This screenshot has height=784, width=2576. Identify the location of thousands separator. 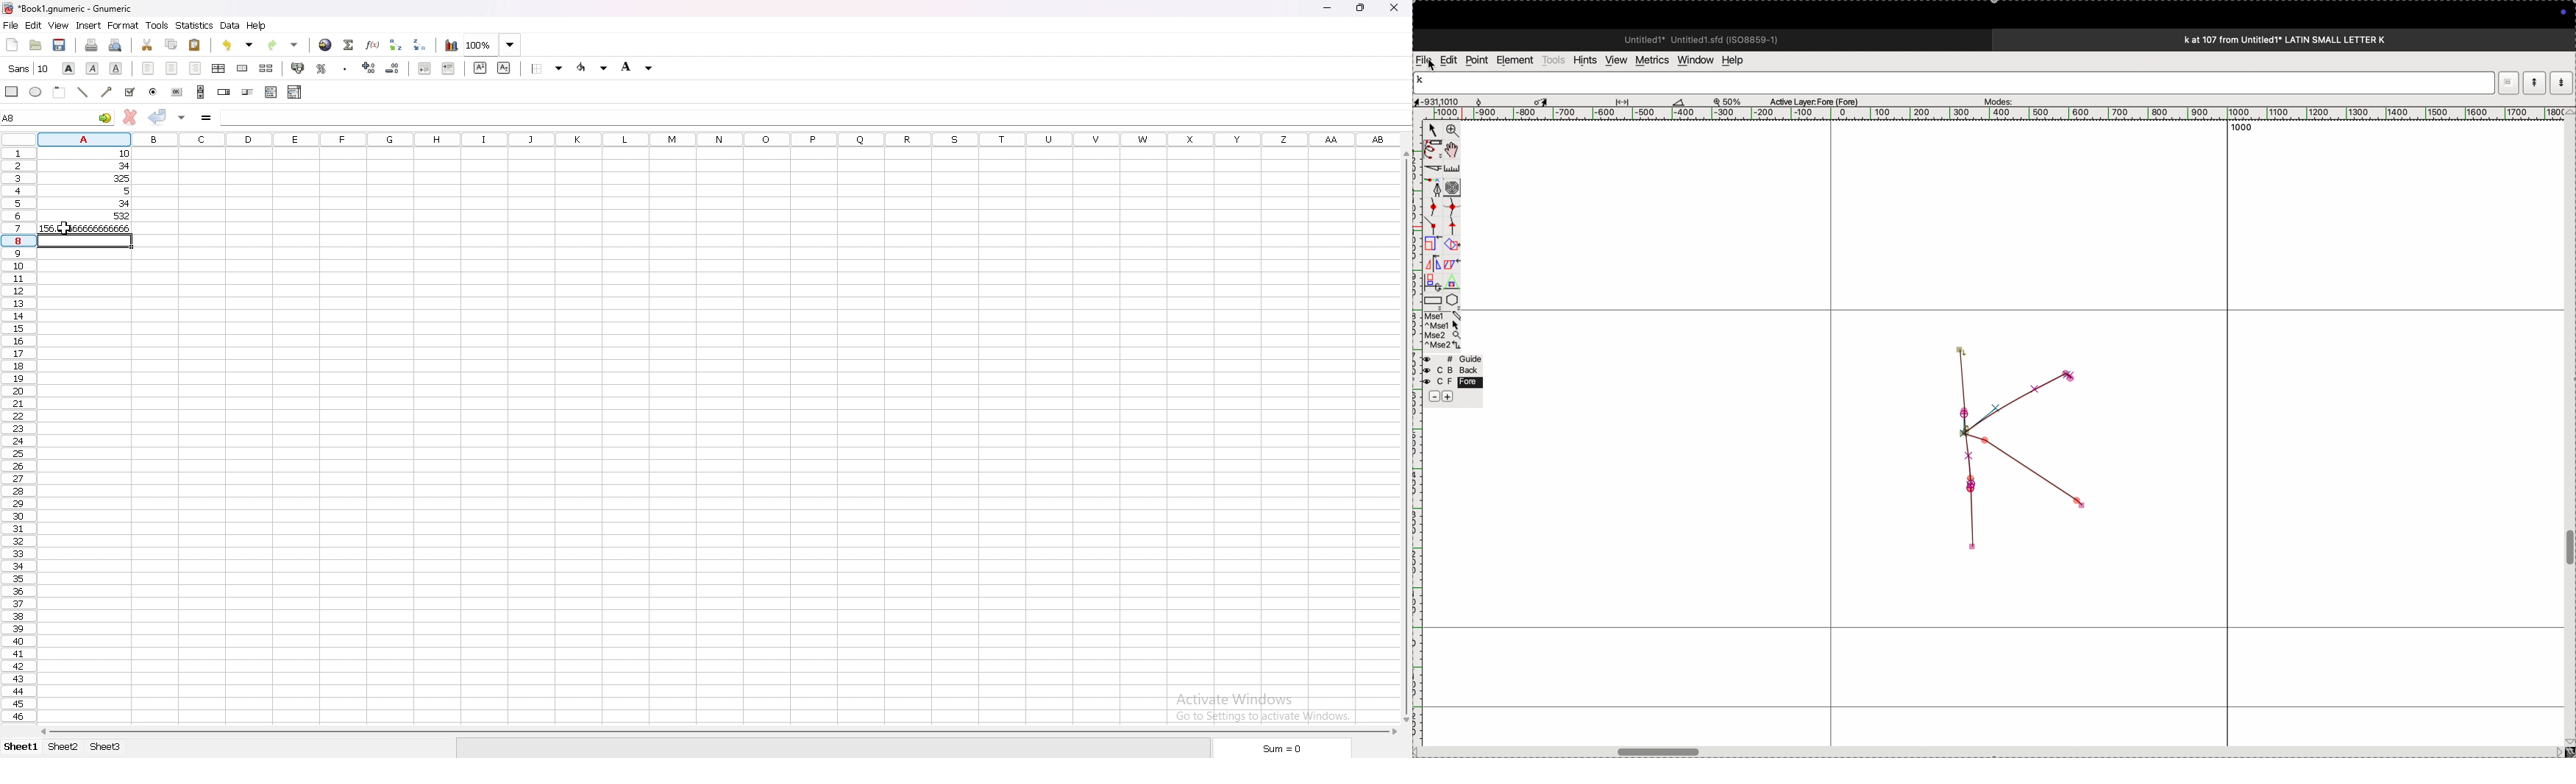
(344, 69).